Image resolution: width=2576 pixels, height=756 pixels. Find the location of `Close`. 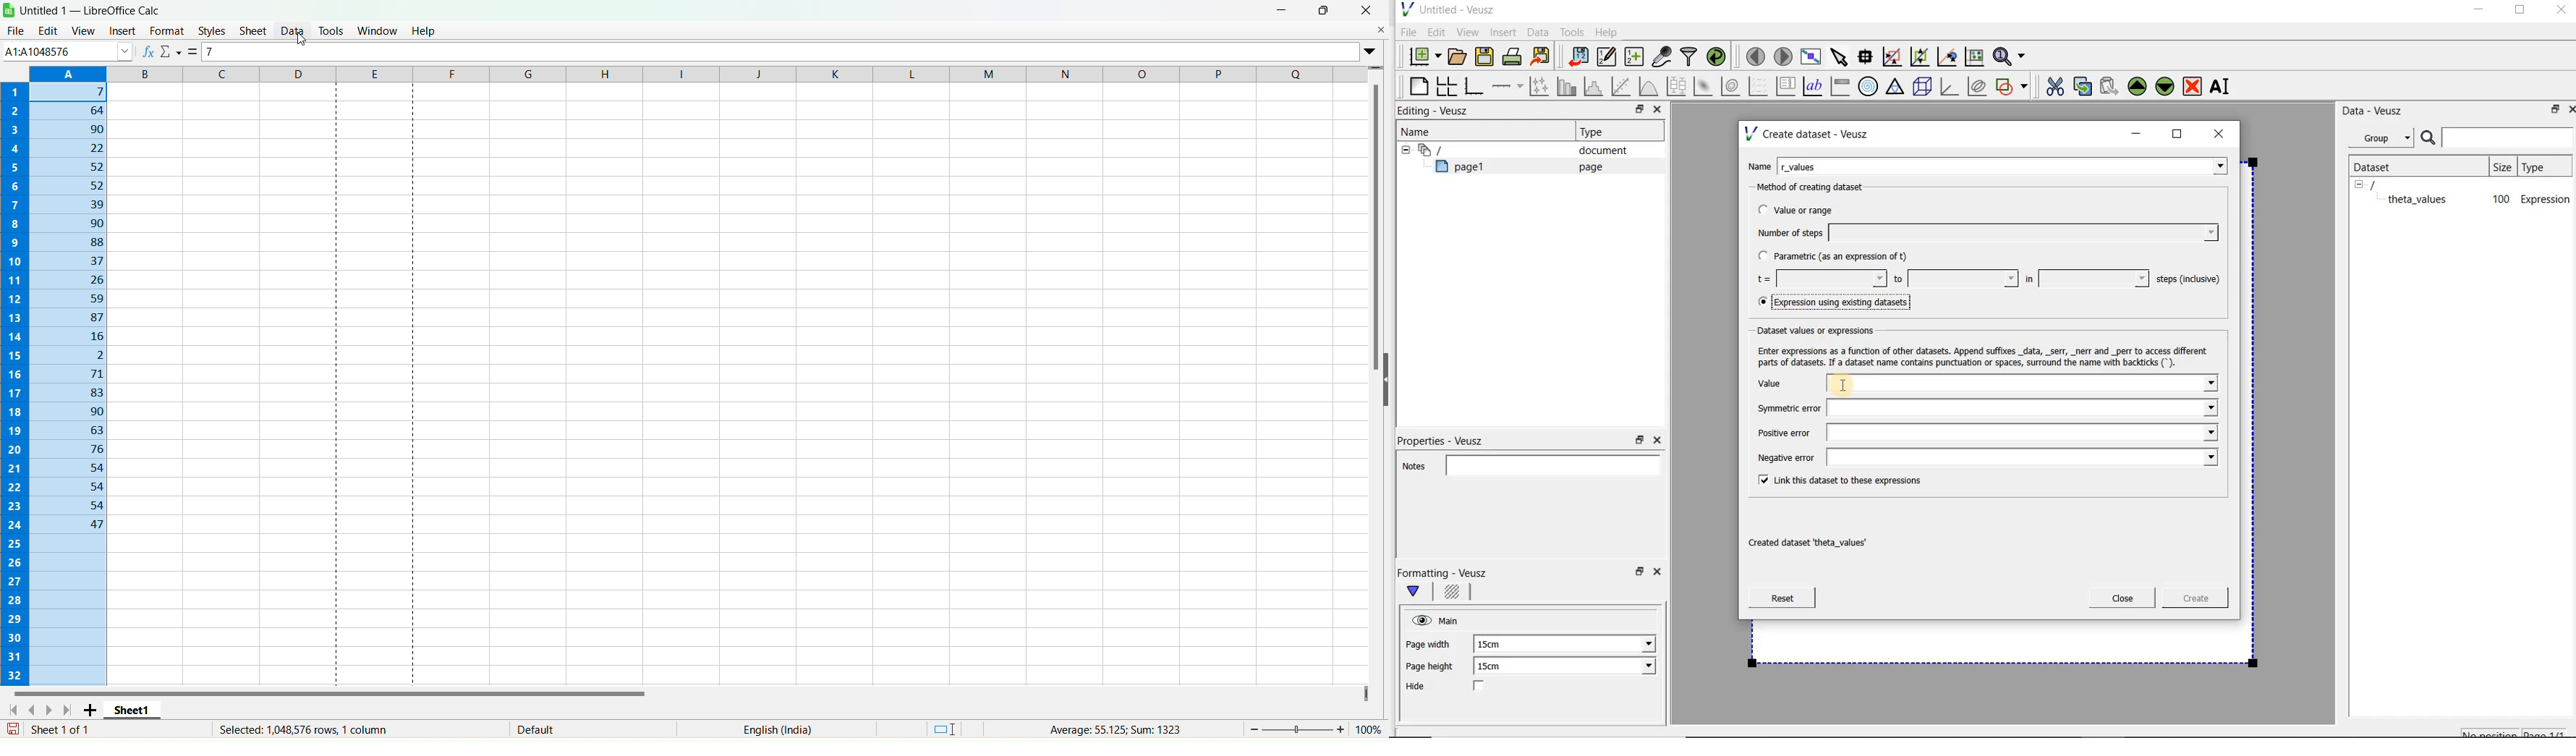

Close is located at coordinates (1366, 10).